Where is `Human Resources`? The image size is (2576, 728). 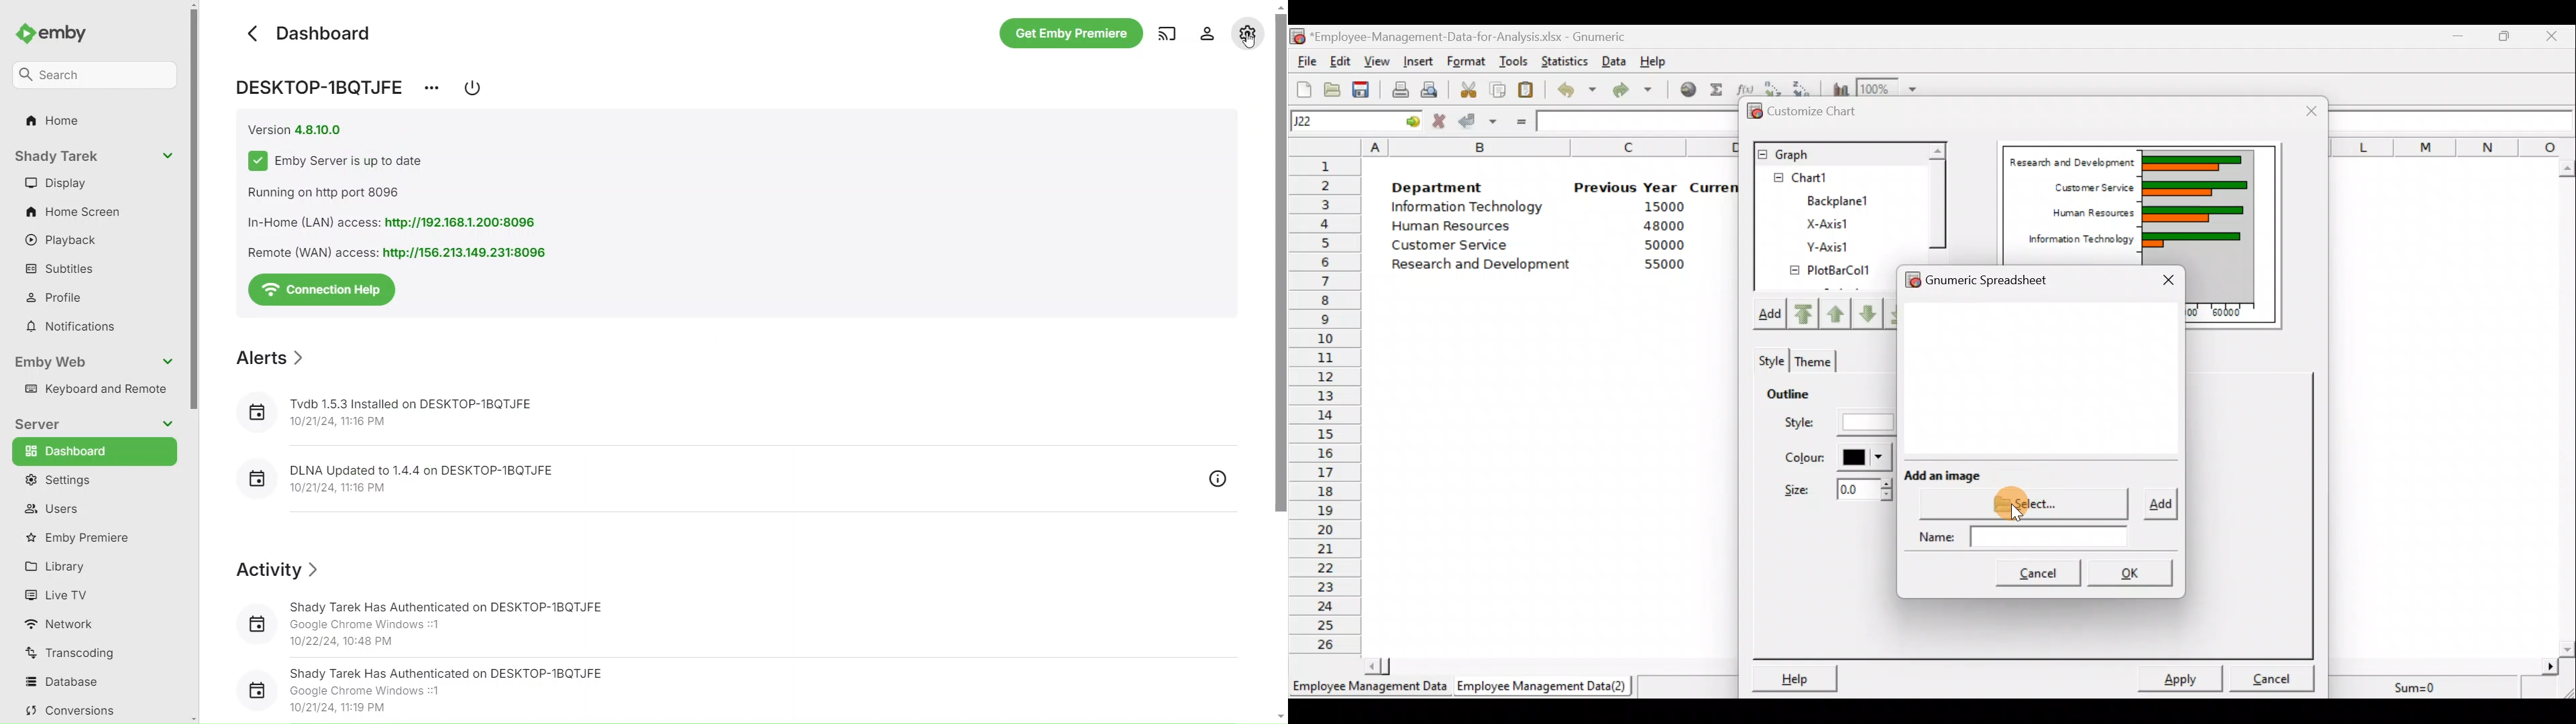
Human Resources is located at coordinates (2084, 214).